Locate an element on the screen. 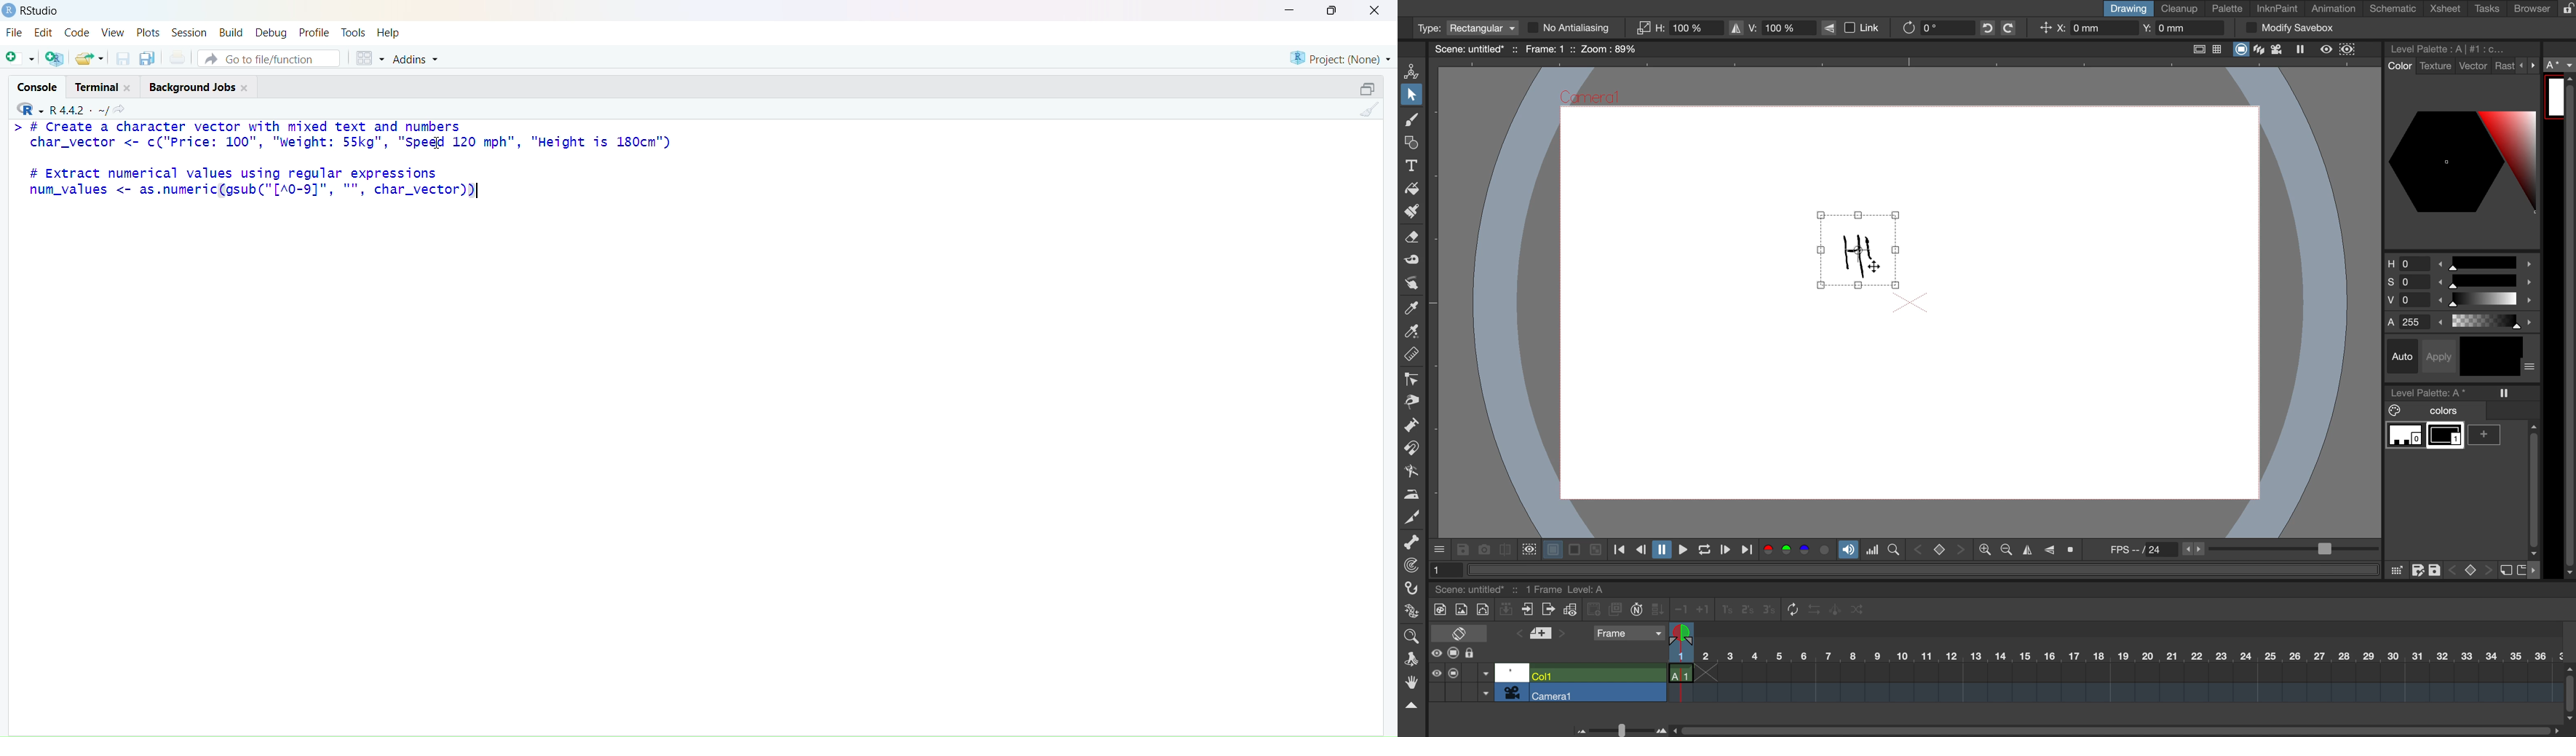 The height and width of the screenshot is (756, 2576). define sub camera is located at coordinates (1527, 549).